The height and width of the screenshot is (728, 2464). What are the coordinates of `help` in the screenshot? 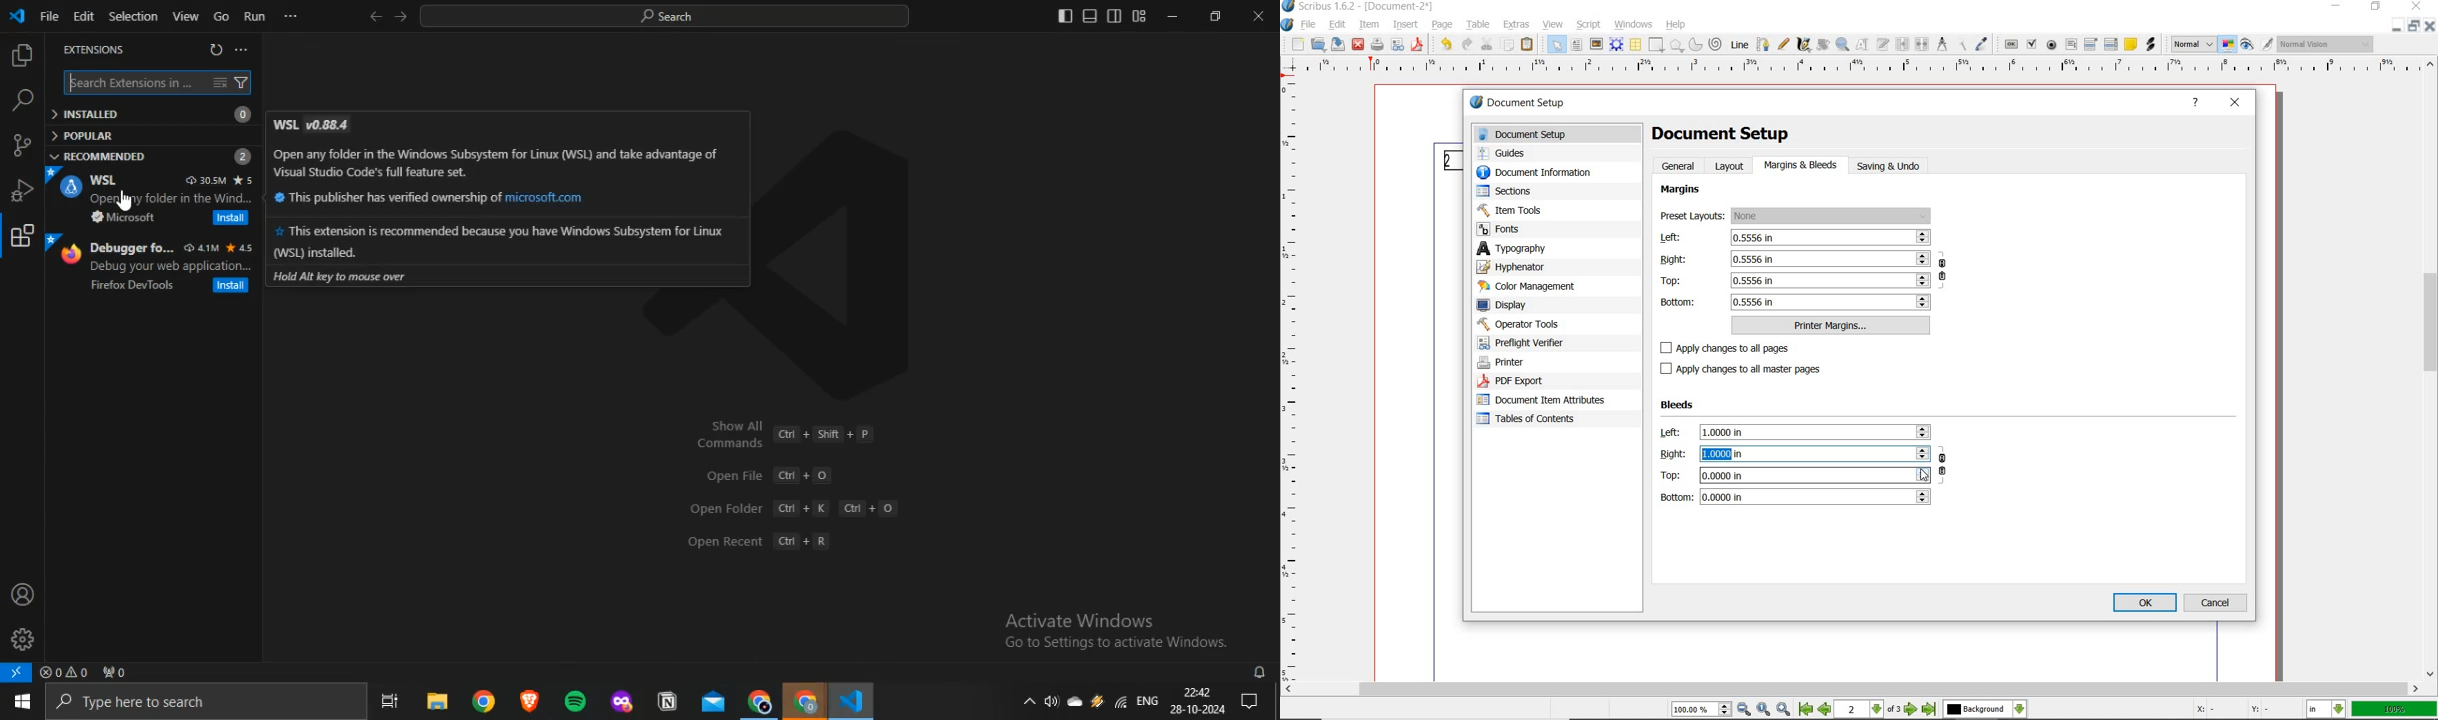 It's located at (2199, 103).